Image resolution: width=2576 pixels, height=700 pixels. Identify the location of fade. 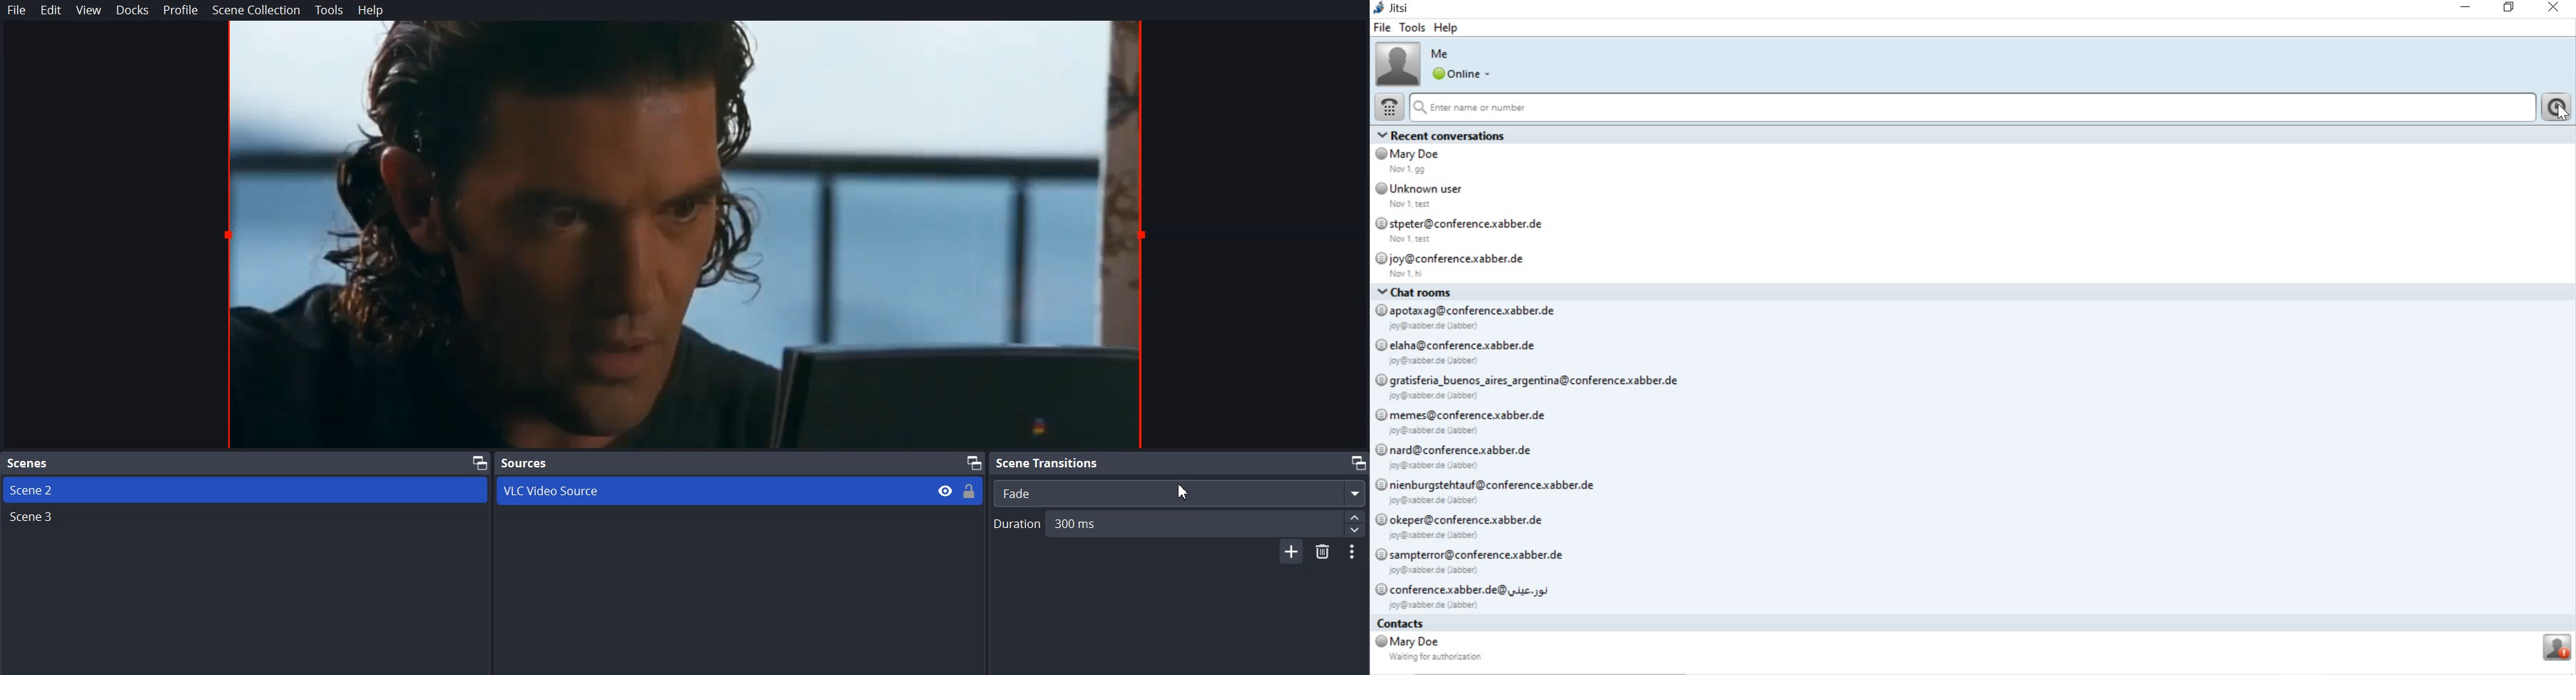
(1181, 492).